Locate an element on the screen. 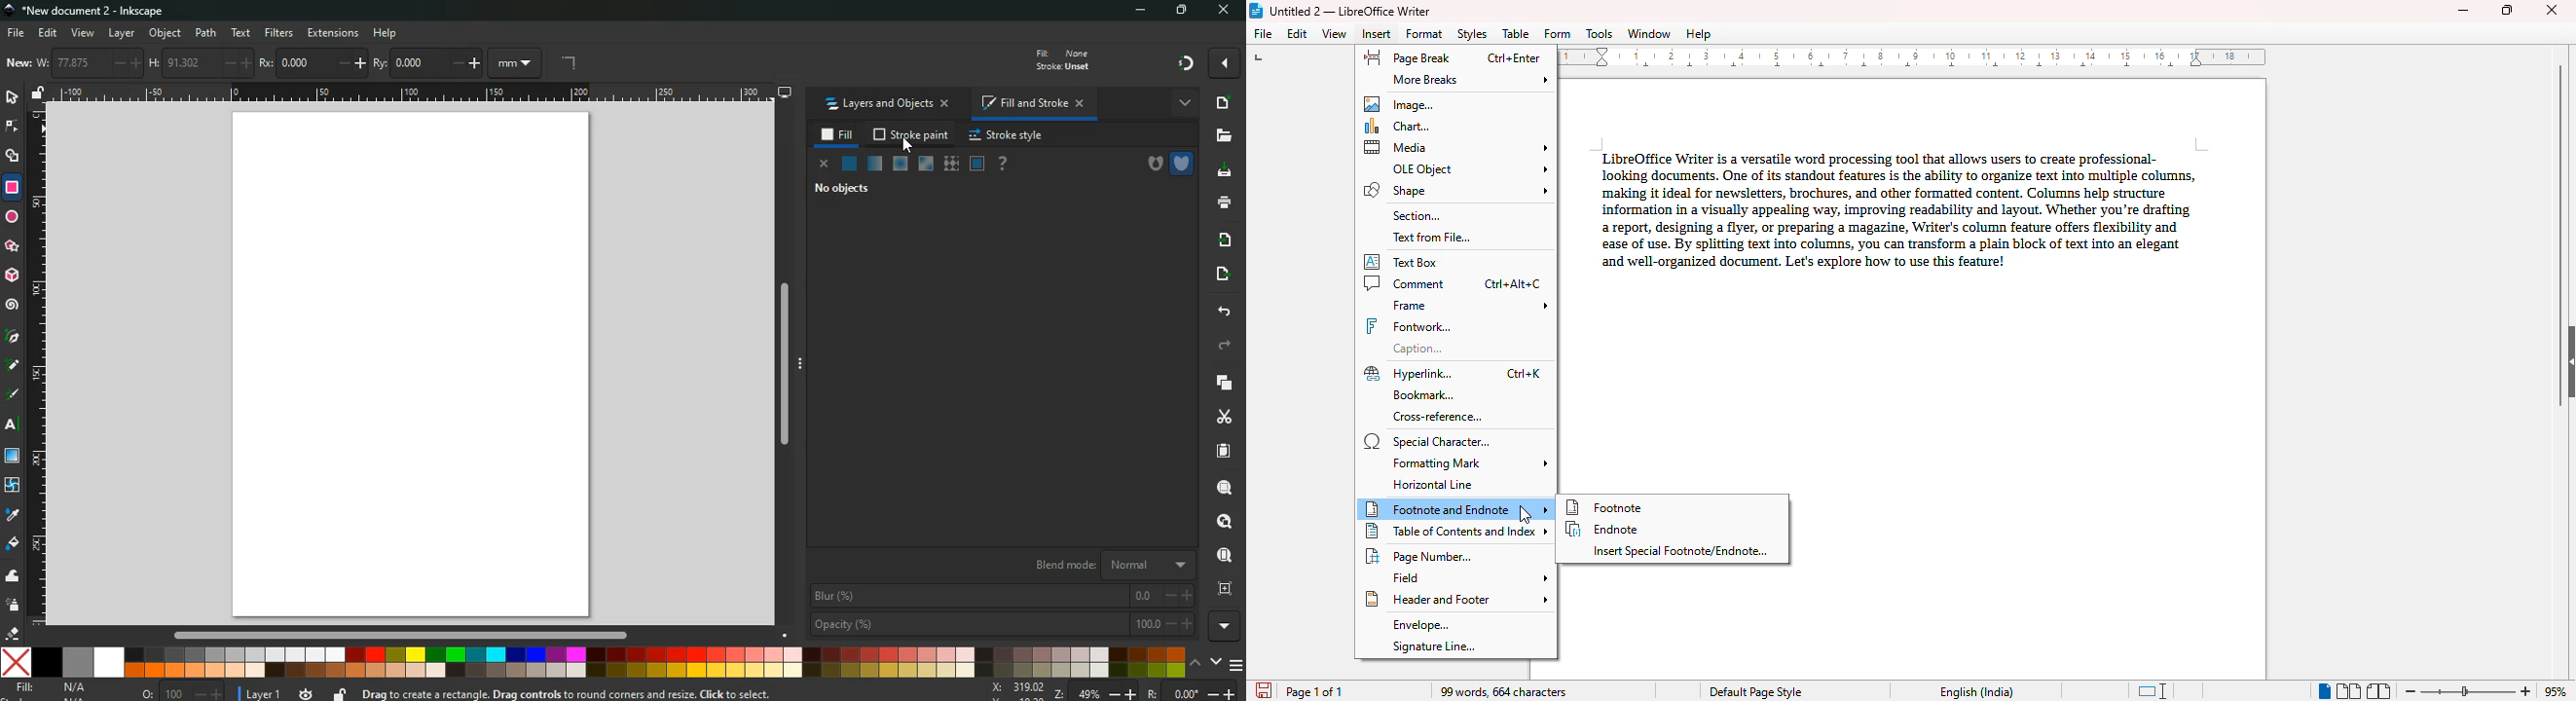 The image size is (2576, 728). footnote is located at coordinates (1606, 507).